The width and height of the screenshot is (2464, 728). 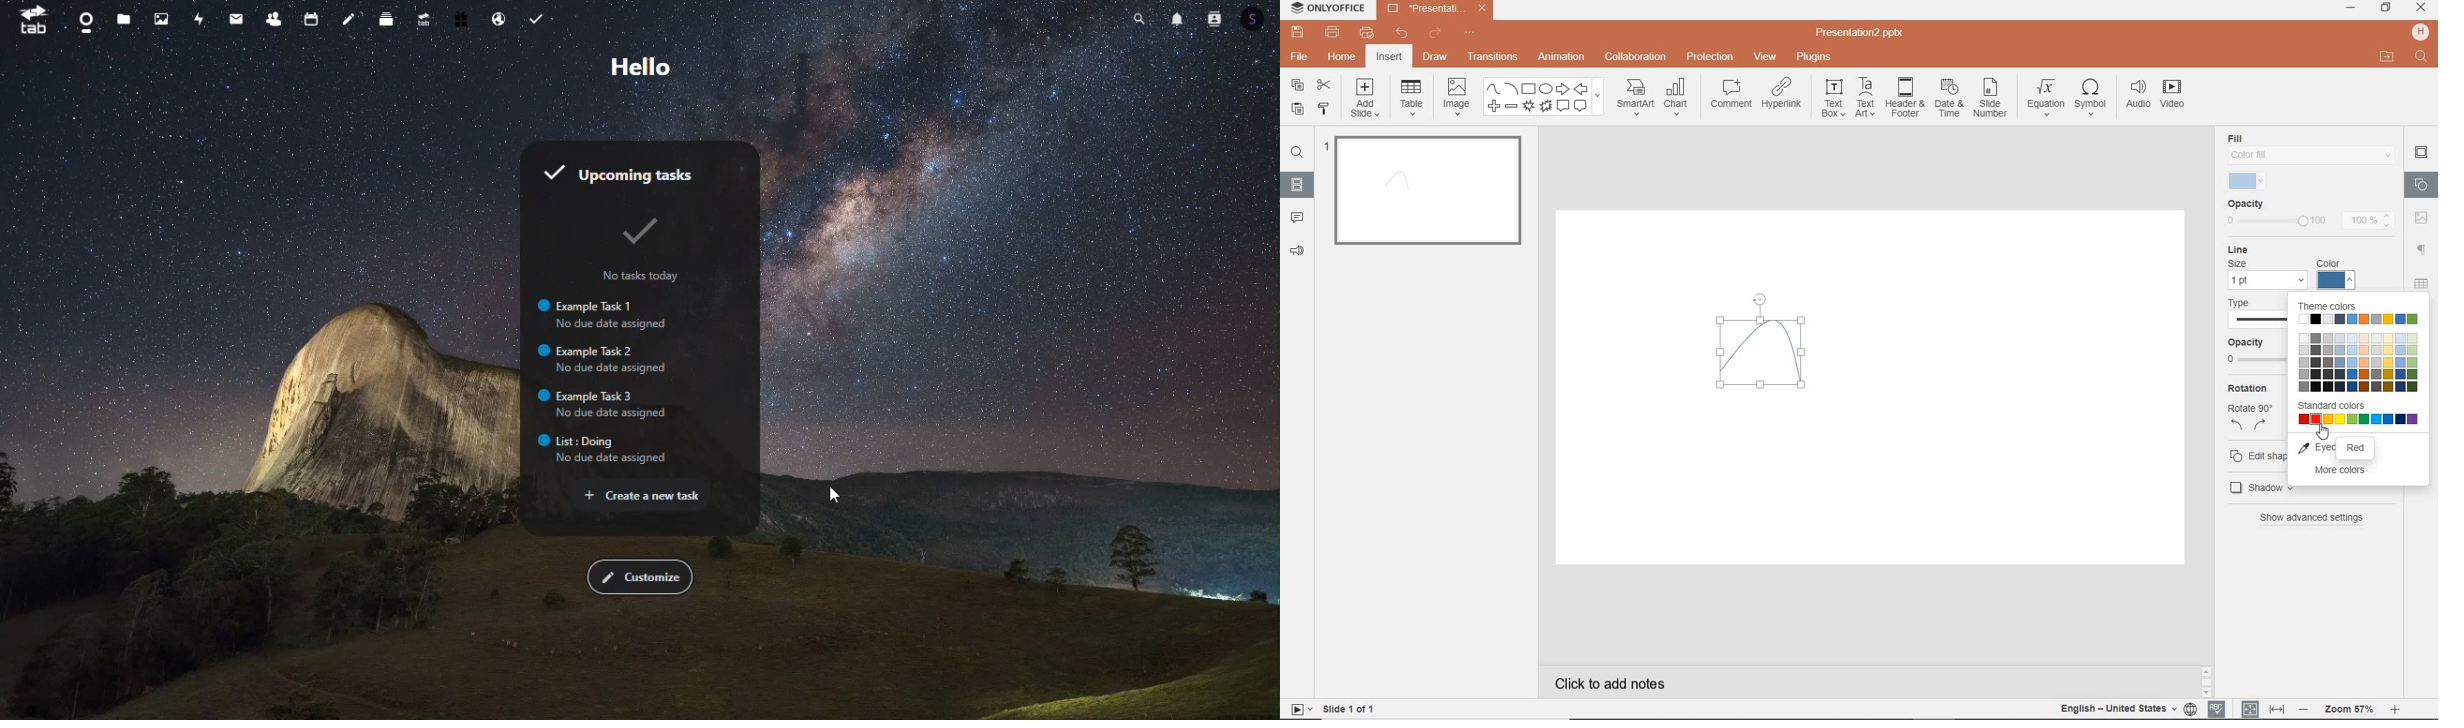 I want to click on files, so click(x=123, y=19).